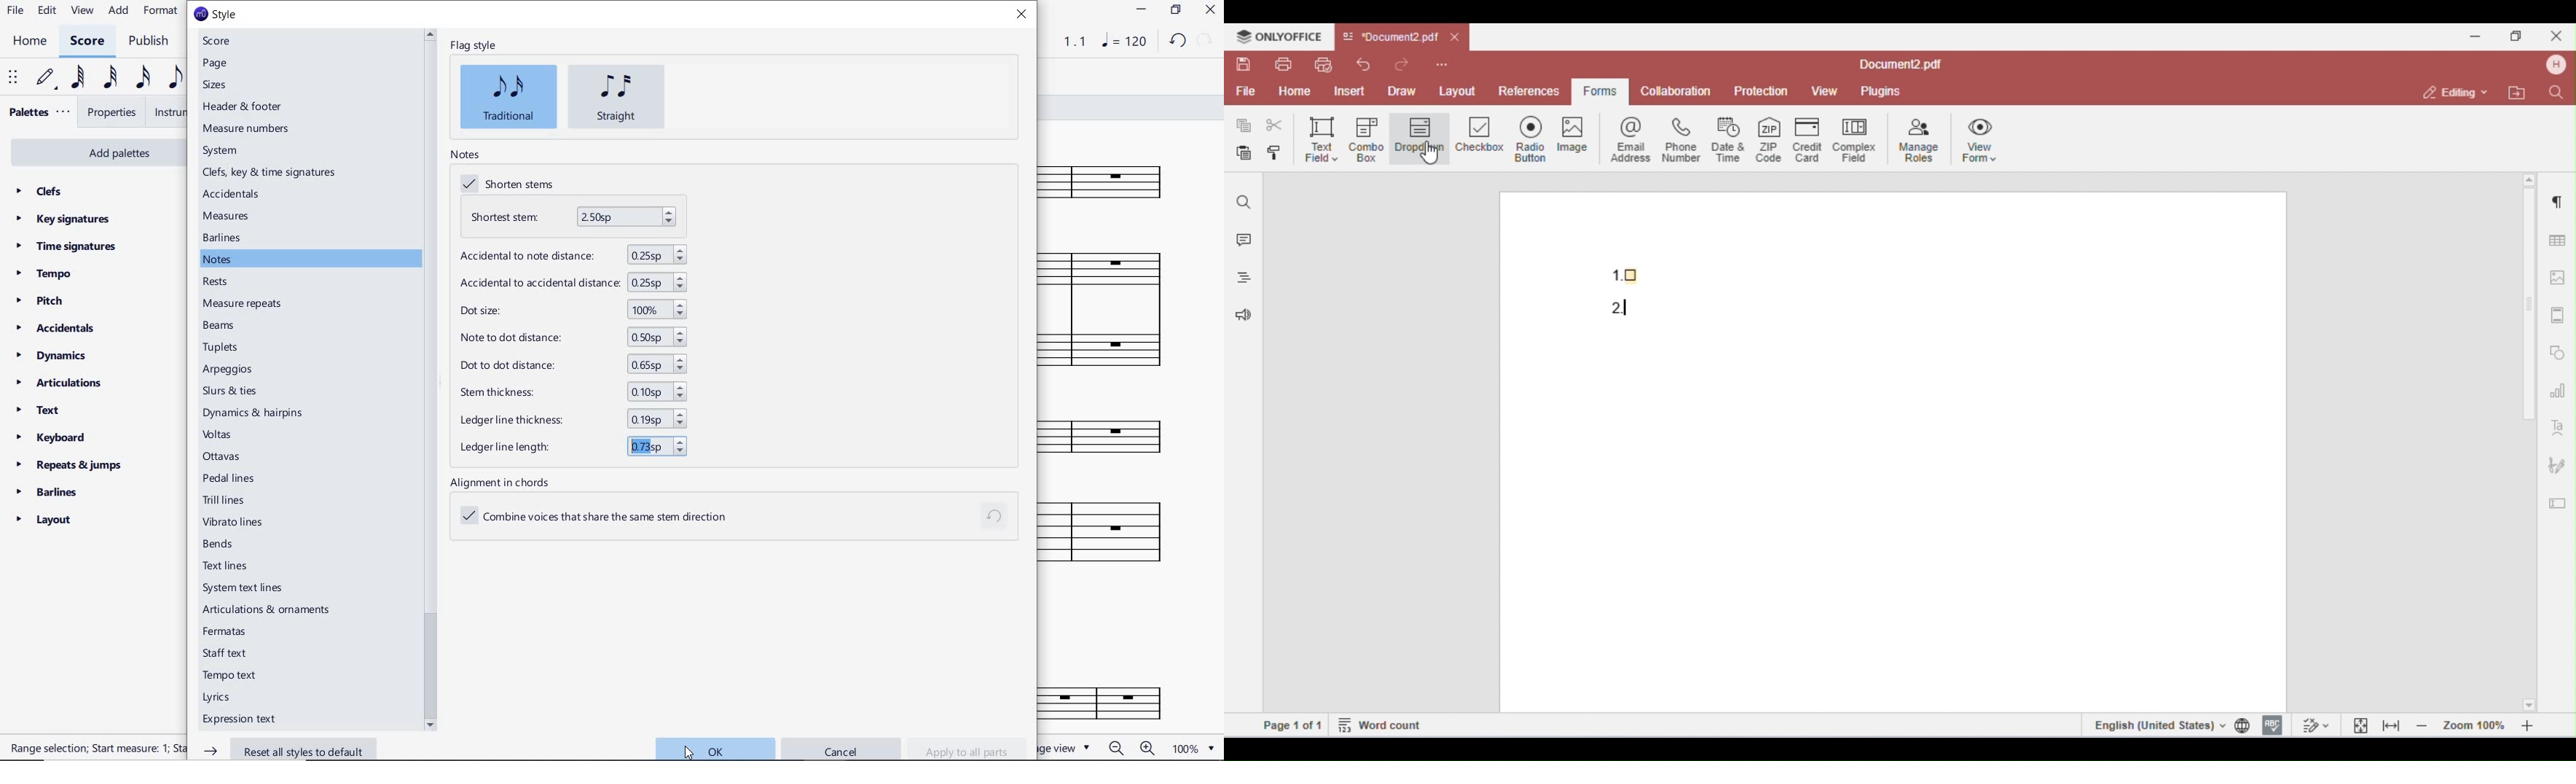  What do you see at coordinates (237, 675) in the screenshot?
I see `tempo text` at bounding box center [237, 675].